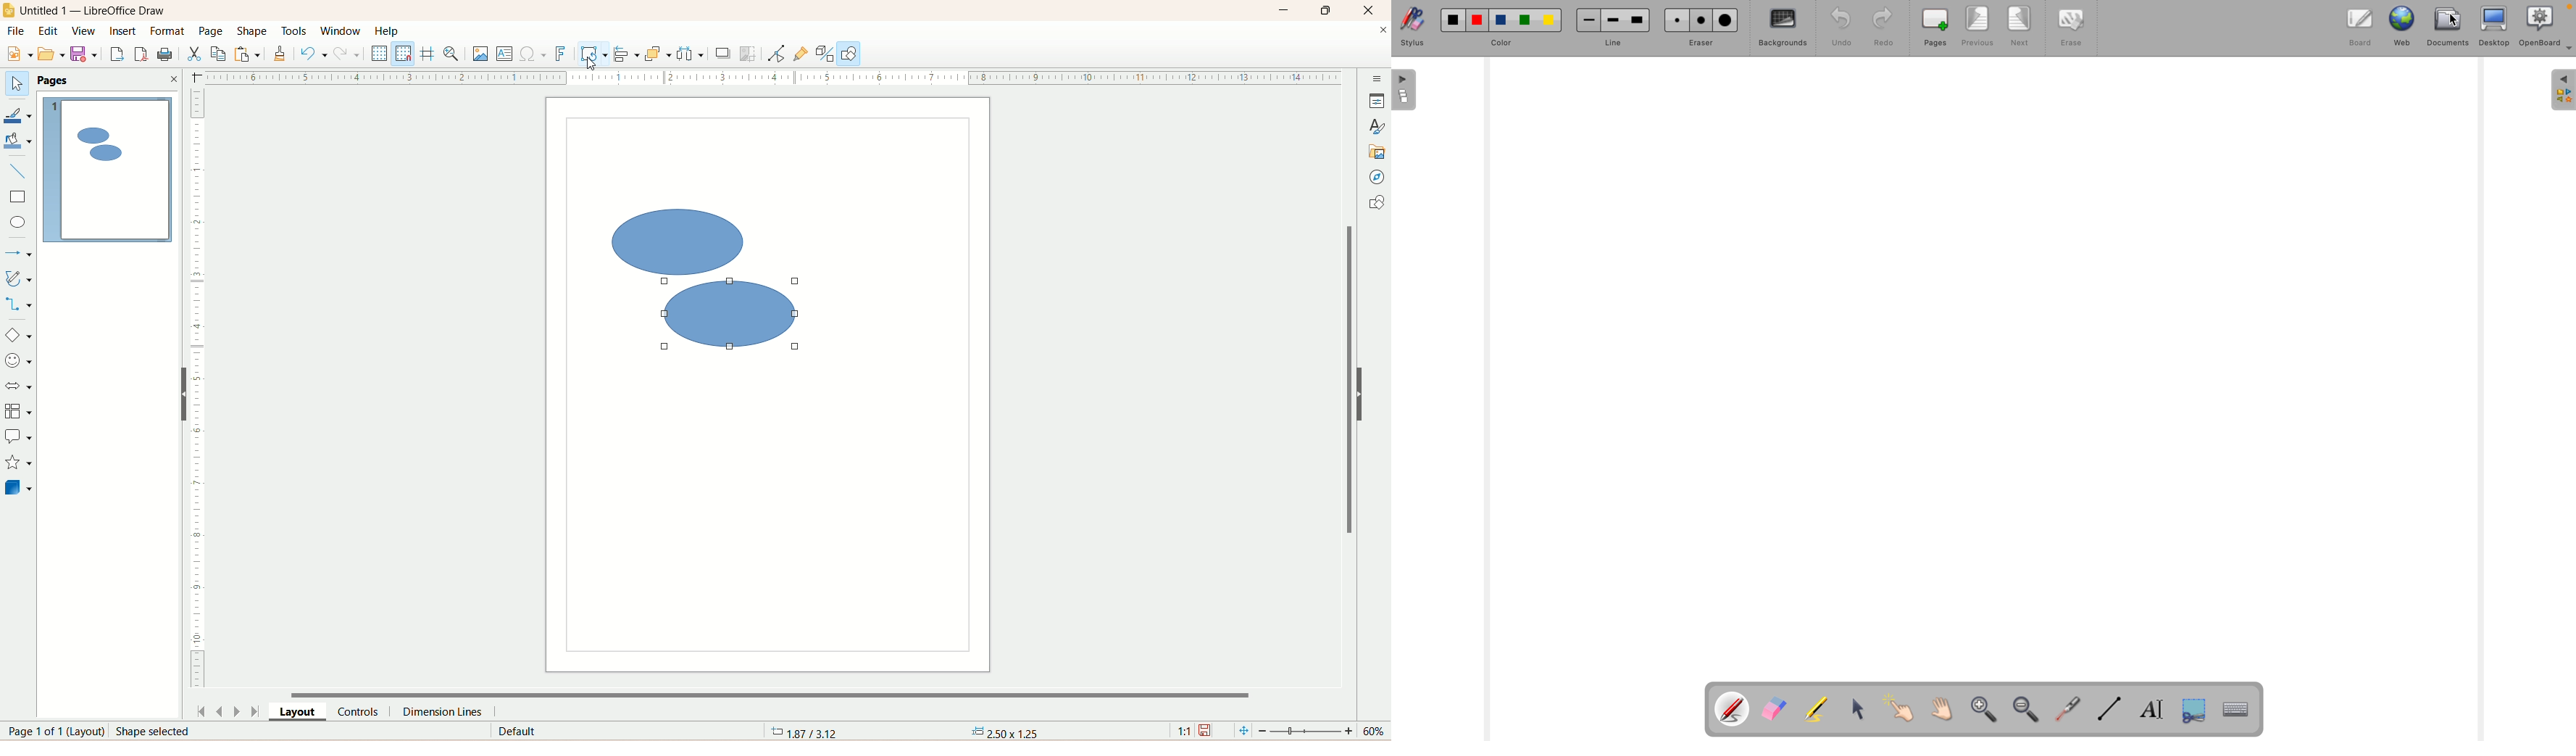  I want to click on 3D shapes, so click(20, 487).